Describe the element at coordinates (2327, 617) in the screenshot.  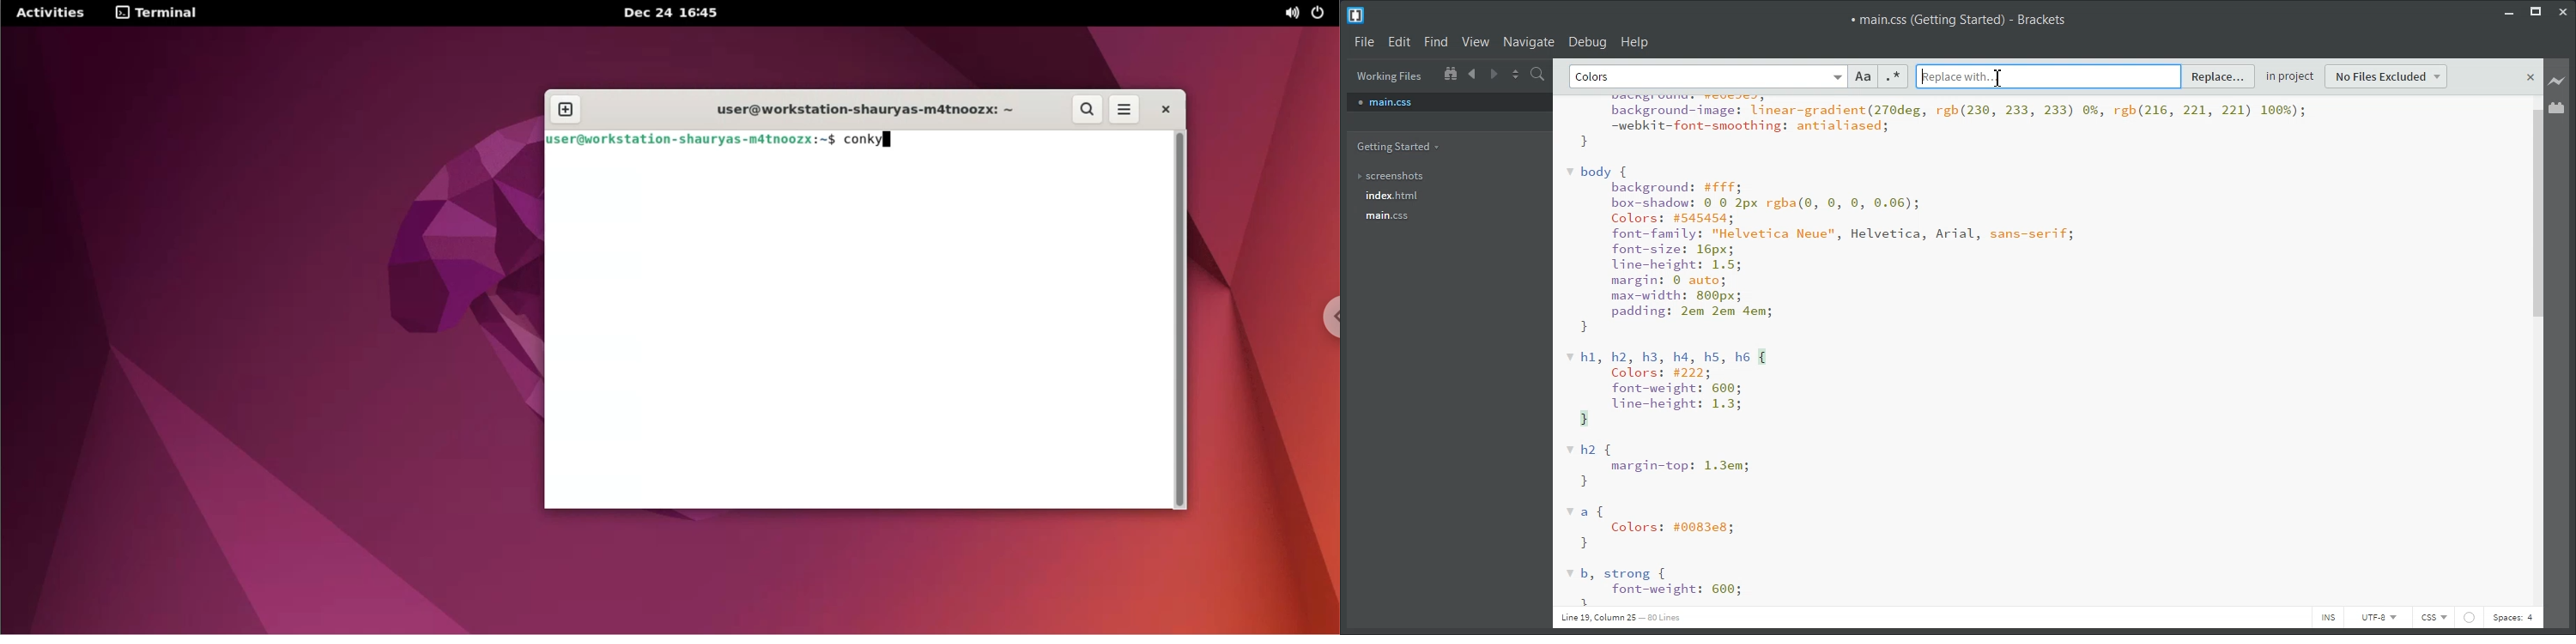
I see `INS` at that location.